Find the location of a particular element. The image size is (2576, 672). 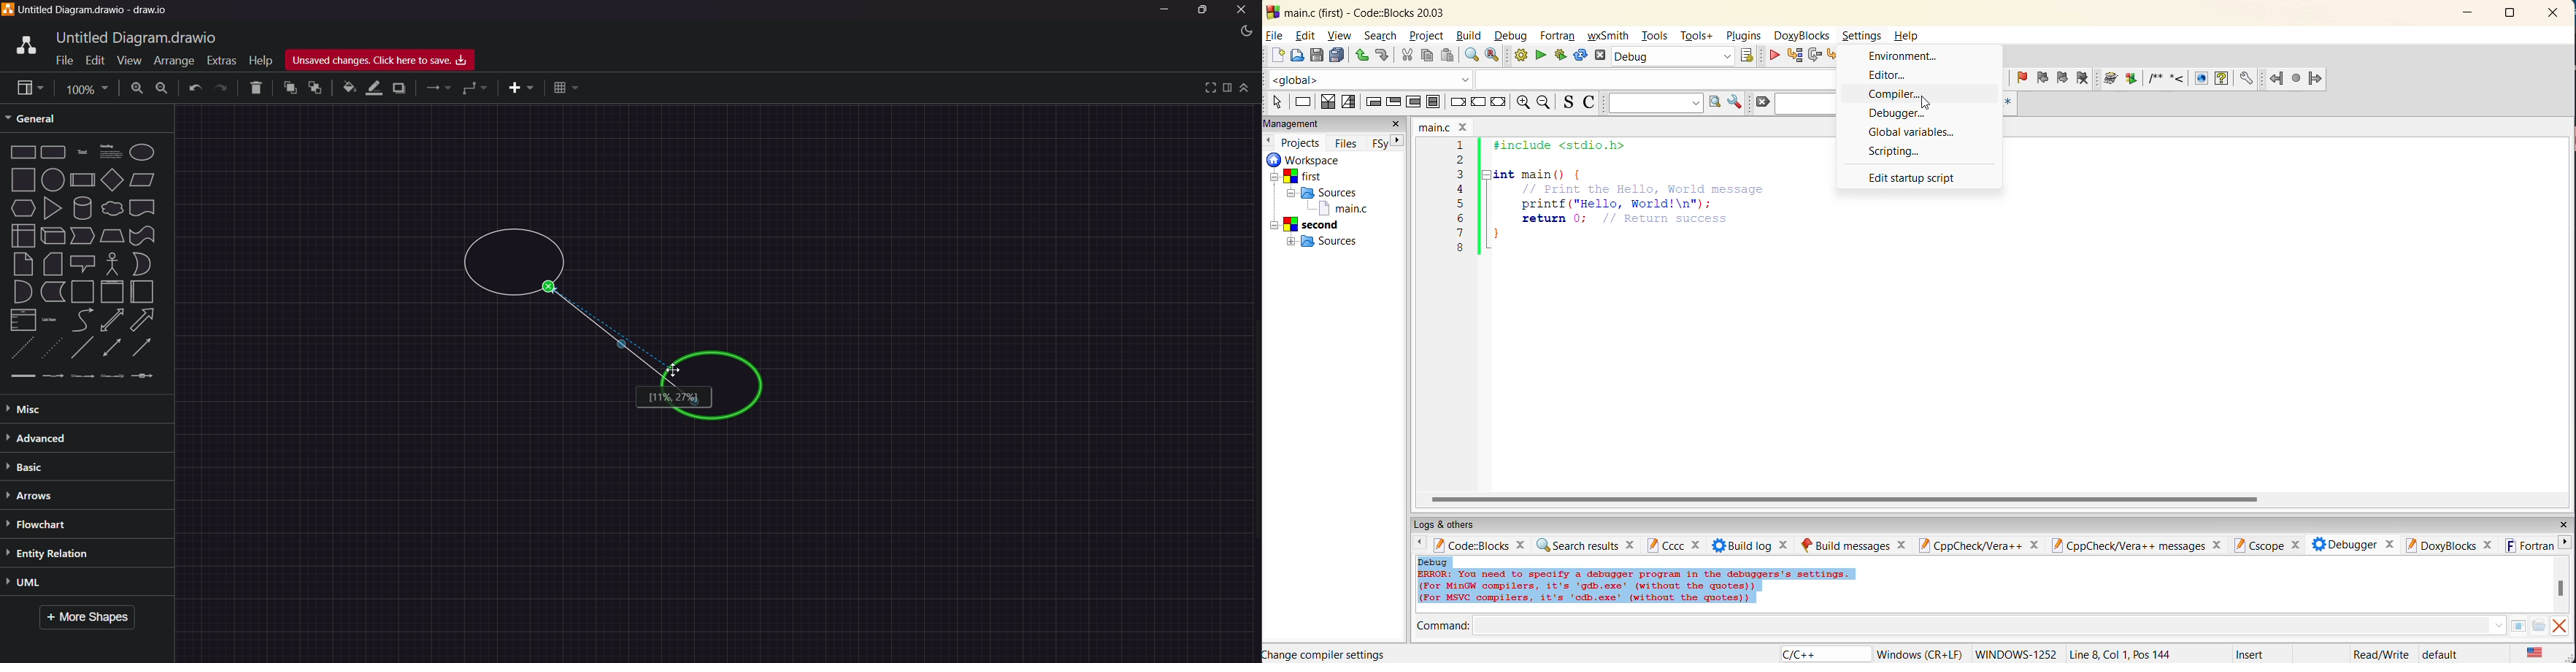

Edit is located at coordinates (92, 59).